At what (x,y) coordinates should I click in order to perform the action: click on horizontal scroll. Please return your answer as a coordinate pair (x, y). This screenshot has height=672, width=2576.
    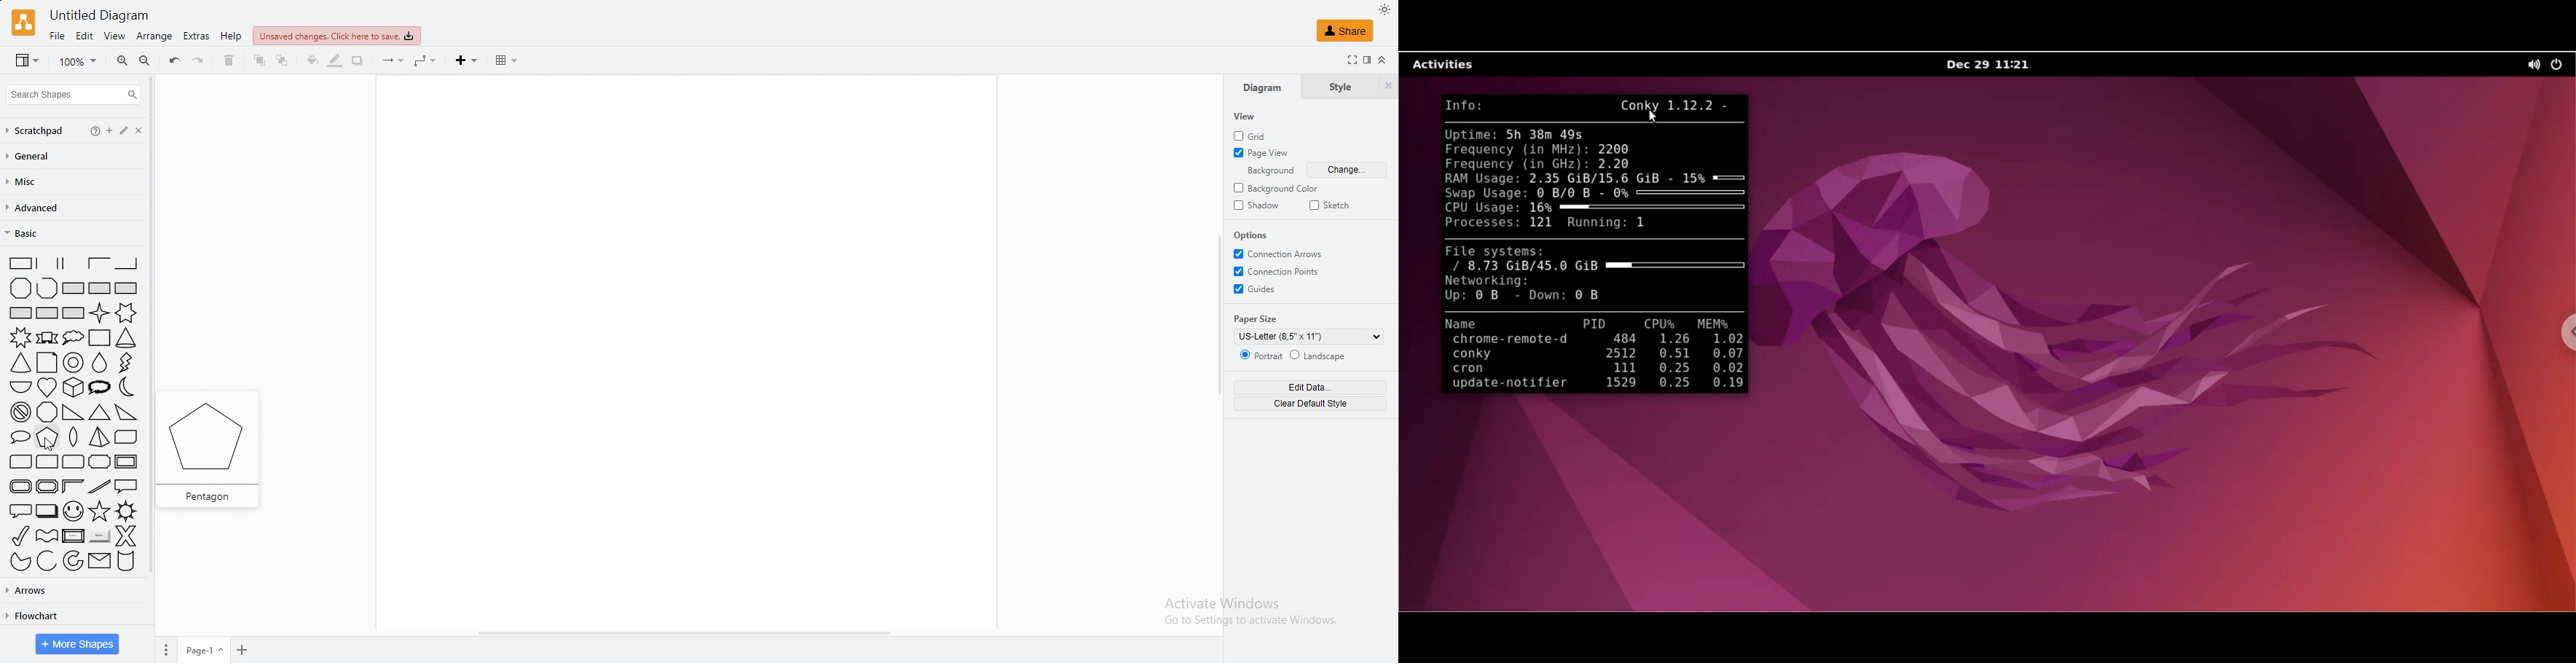
    Looking at the image, I should click on (685, 634).